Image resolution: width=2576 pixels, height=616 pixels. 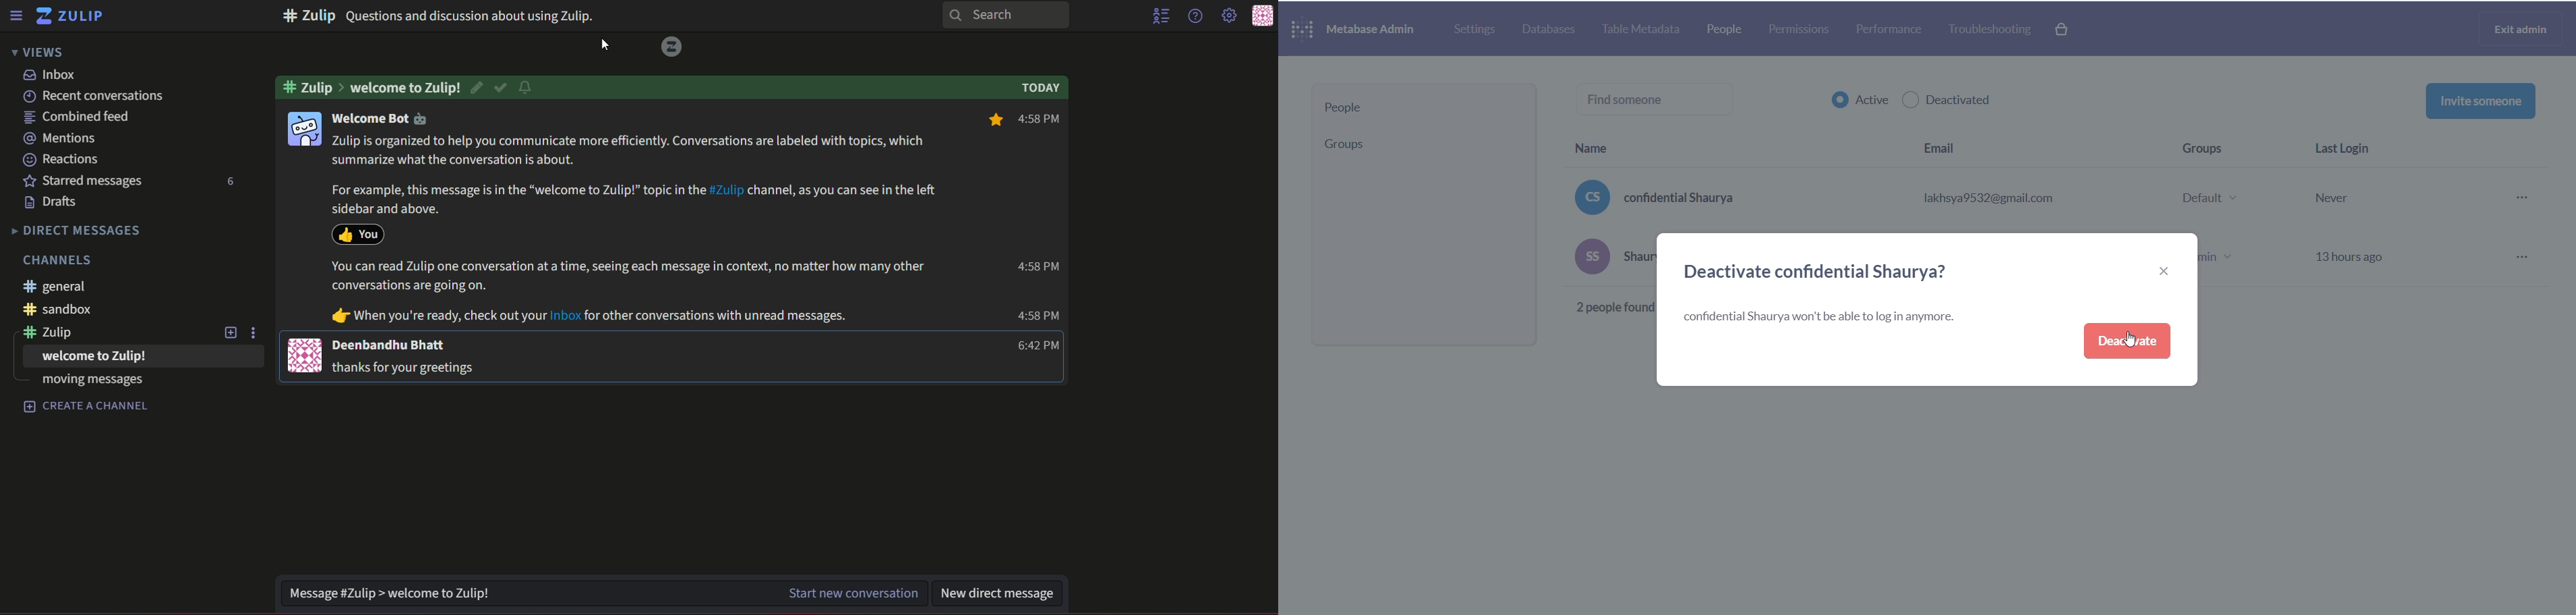 What do you see at coordinates (1403, 112) in the screenshot?
I see `people` at bounding box center [1403, 112].